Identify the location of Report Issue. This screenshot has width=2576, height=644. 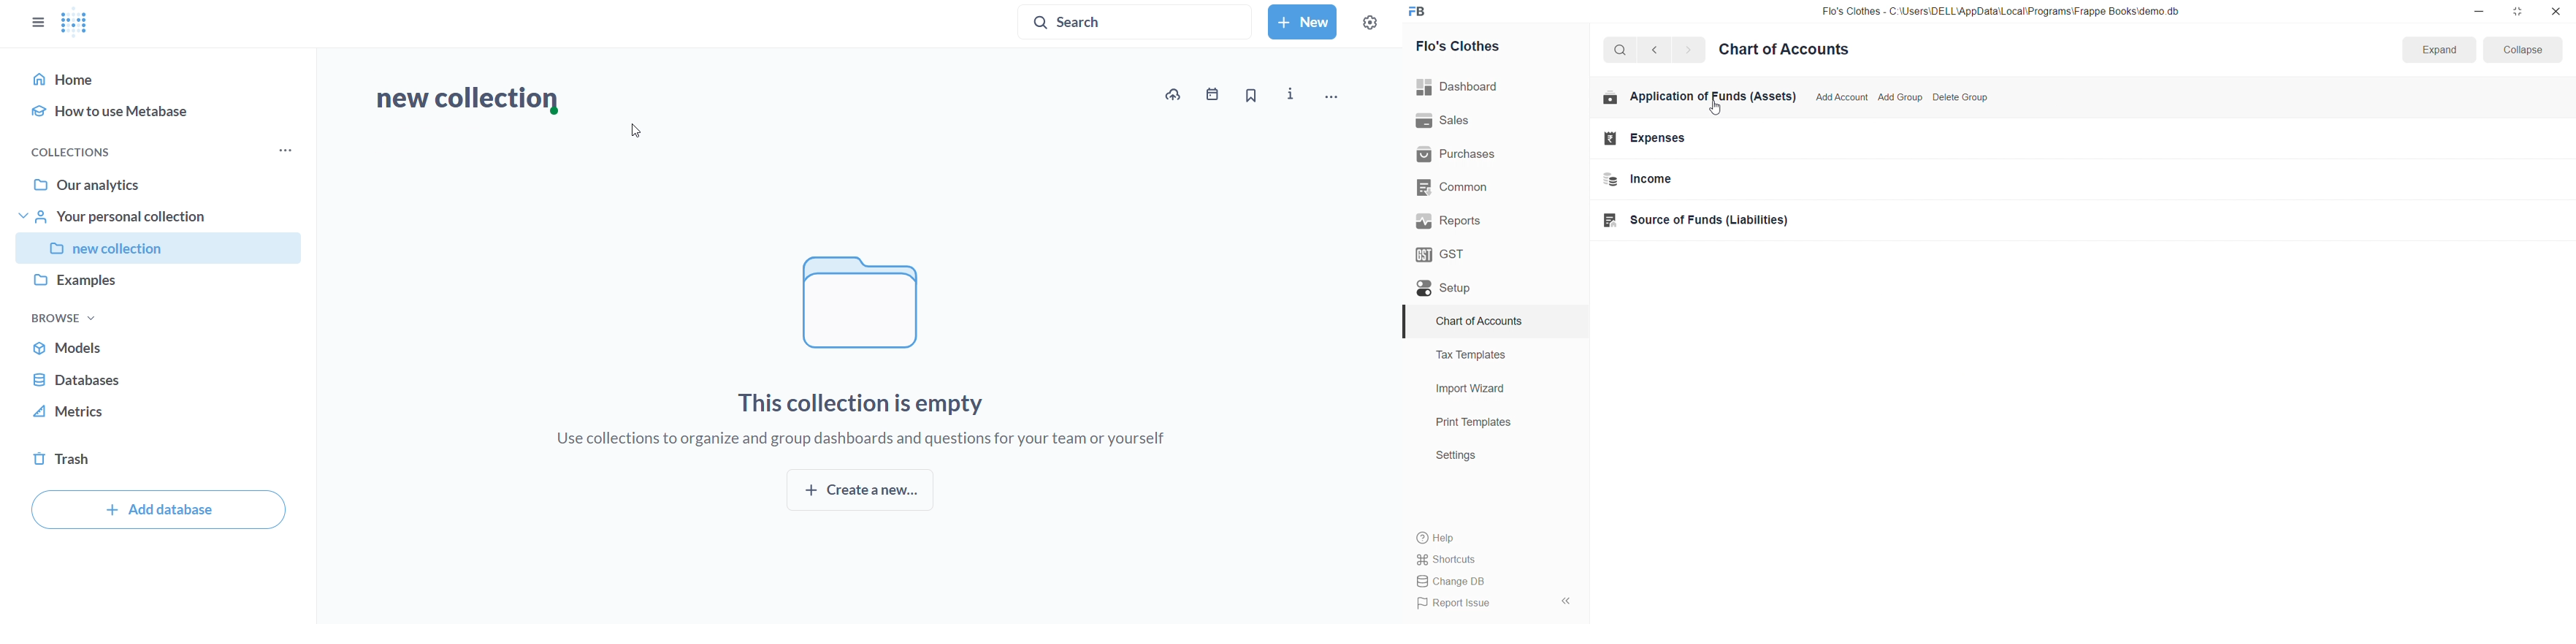
(1478, 603).